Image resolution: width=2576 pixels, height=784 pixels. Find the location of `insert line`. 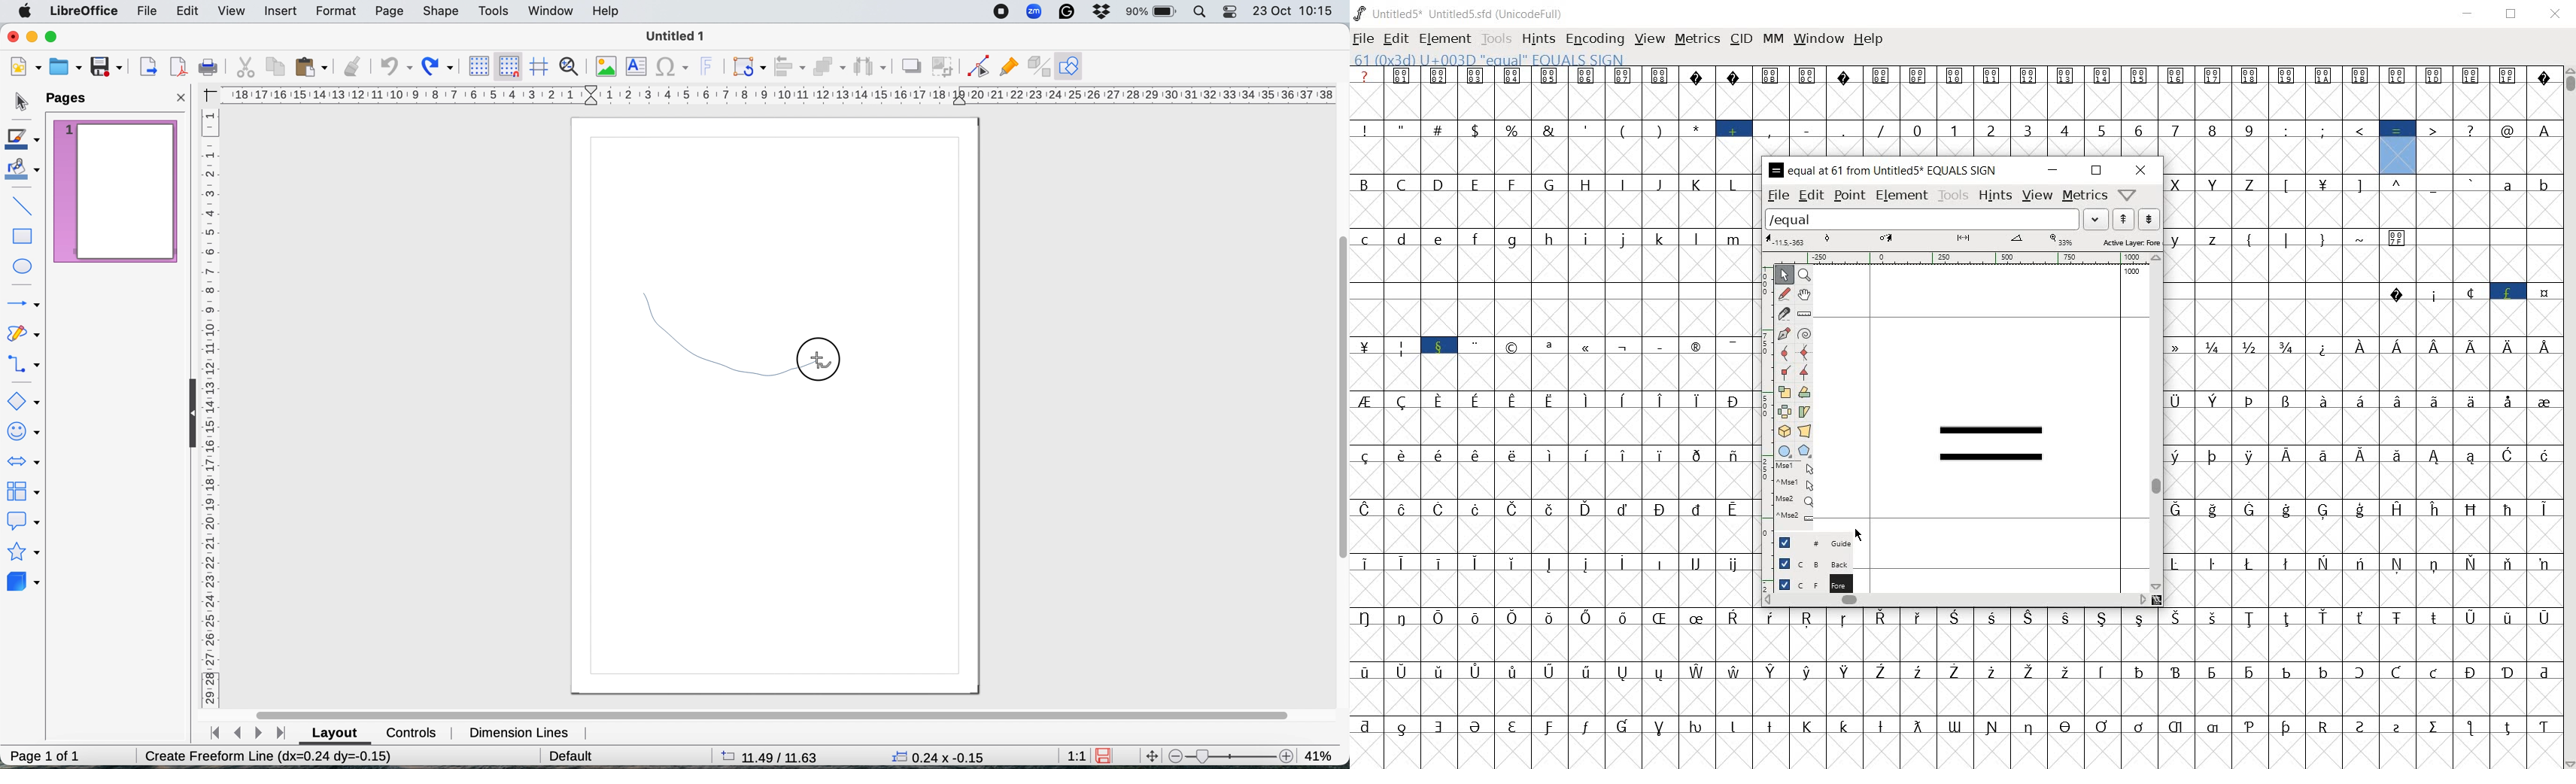

insert line is located at coordinates (23, 205).